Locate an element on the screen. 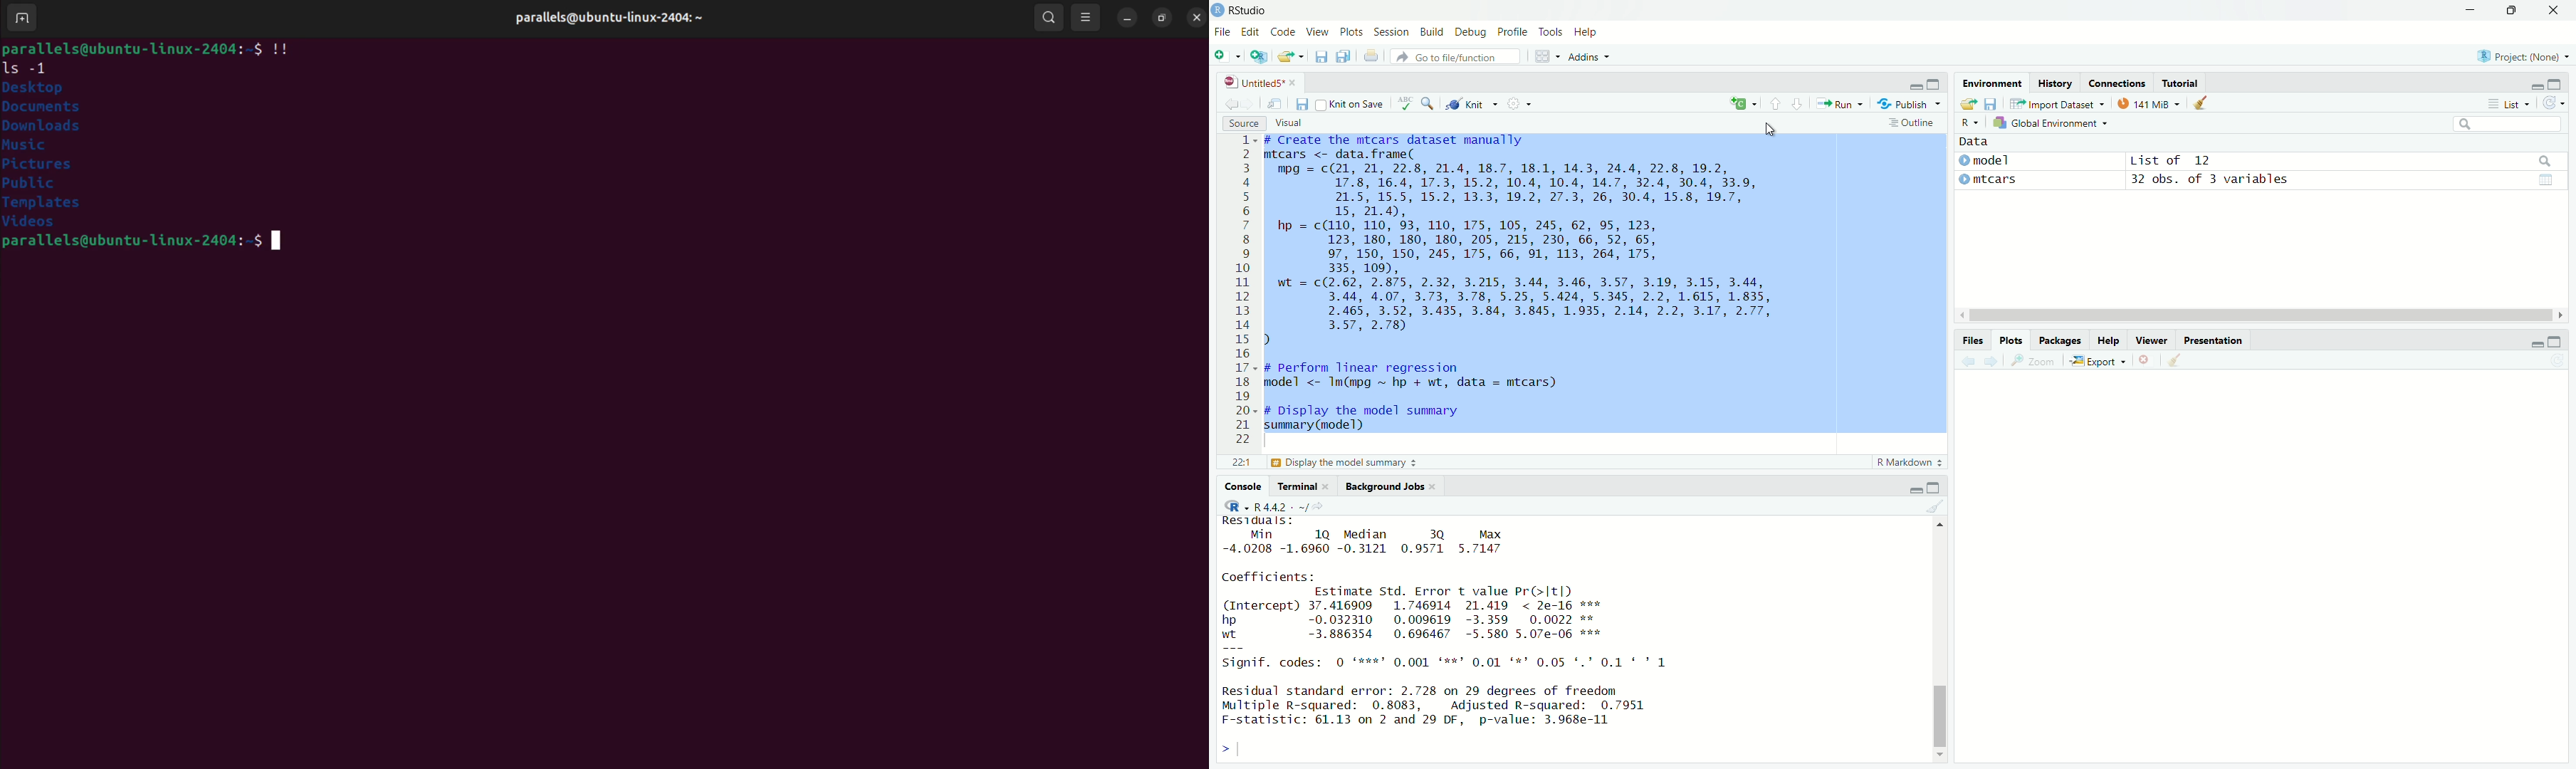 This screenshot has width=2576, height=784. R Markdown is located at coordinates (1907, 463).